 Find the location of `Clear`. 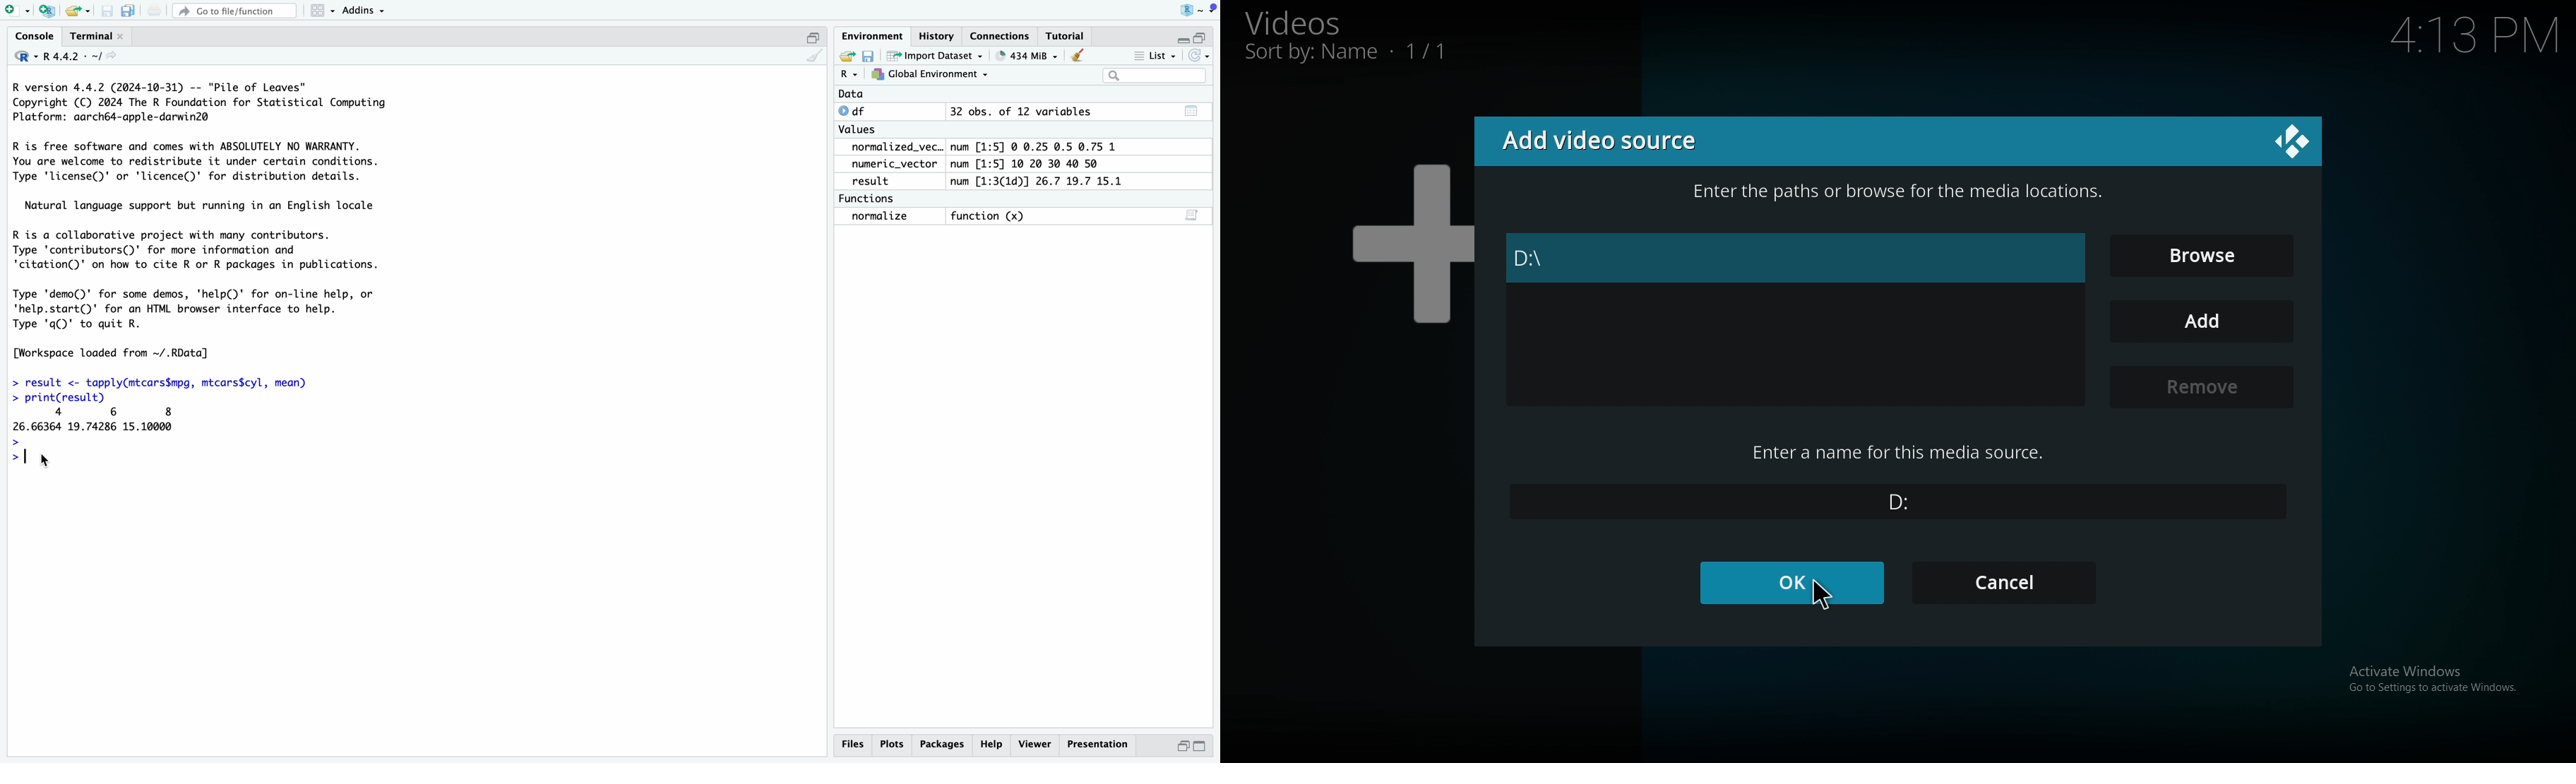

Clear is located at coordinates (816, 57).